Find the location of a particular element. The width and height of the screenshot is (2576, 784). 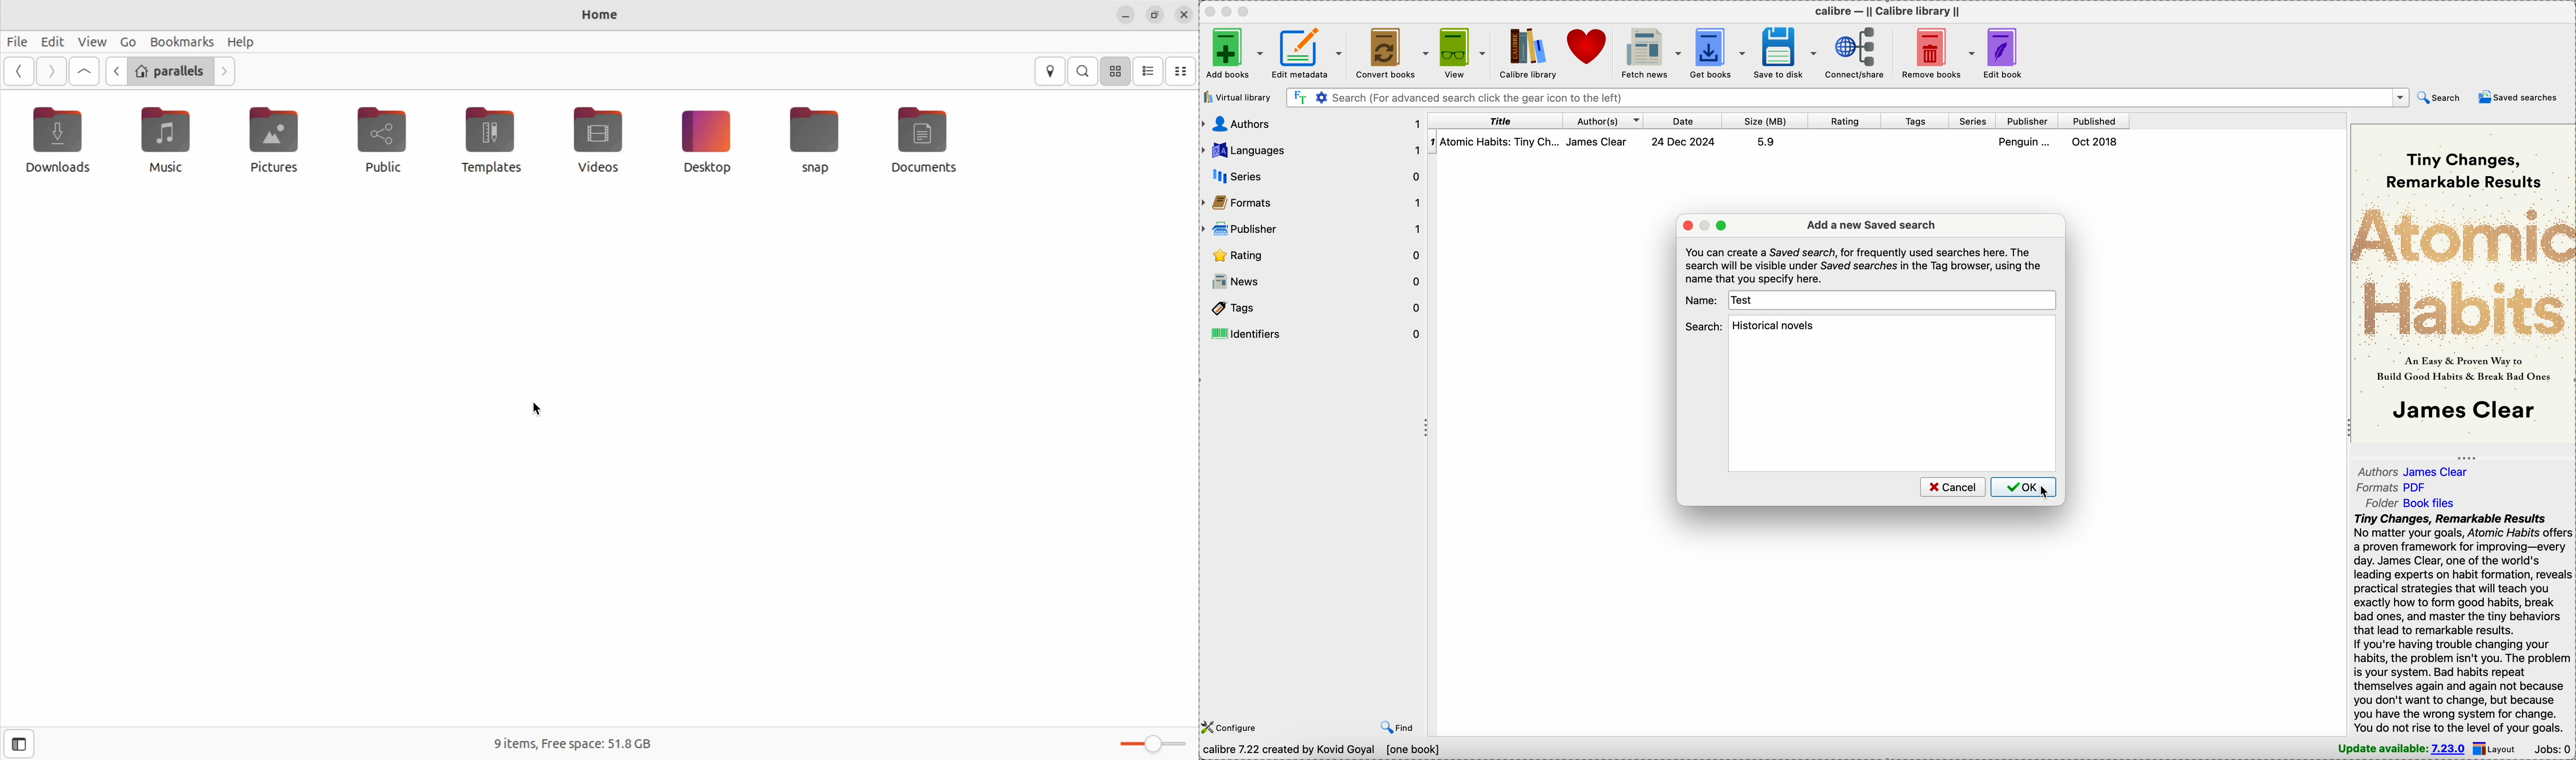

icon view is located at coordinates (1117, 71).